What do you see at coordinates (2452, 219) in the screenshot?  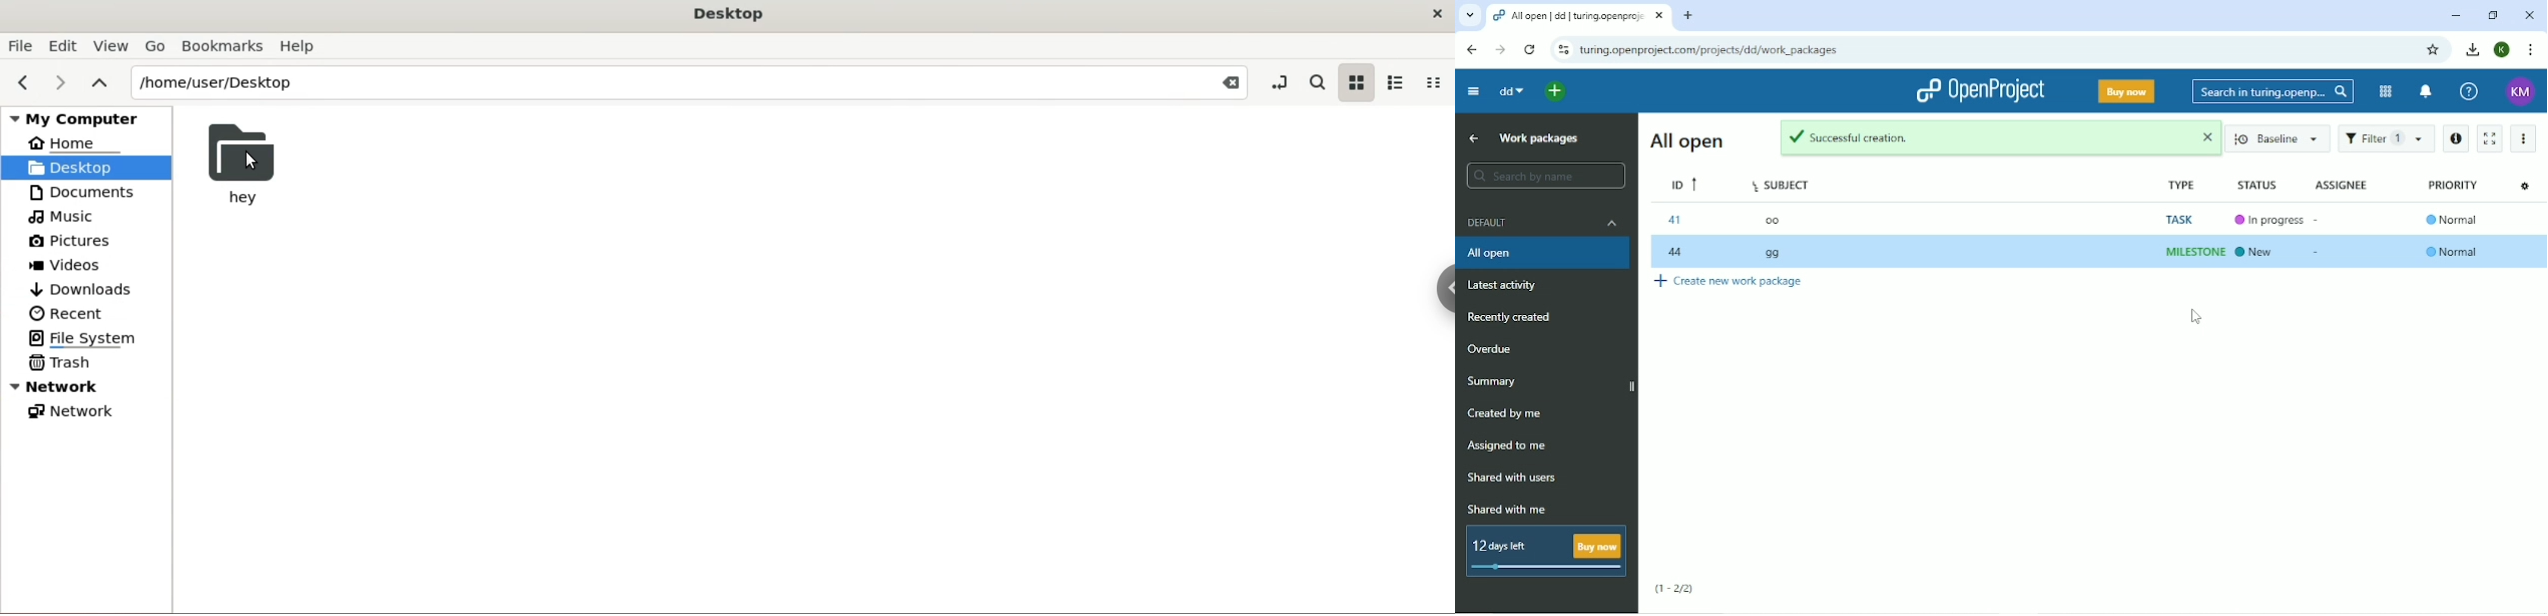 I see `Normal` at bounding box center [2452, 219].